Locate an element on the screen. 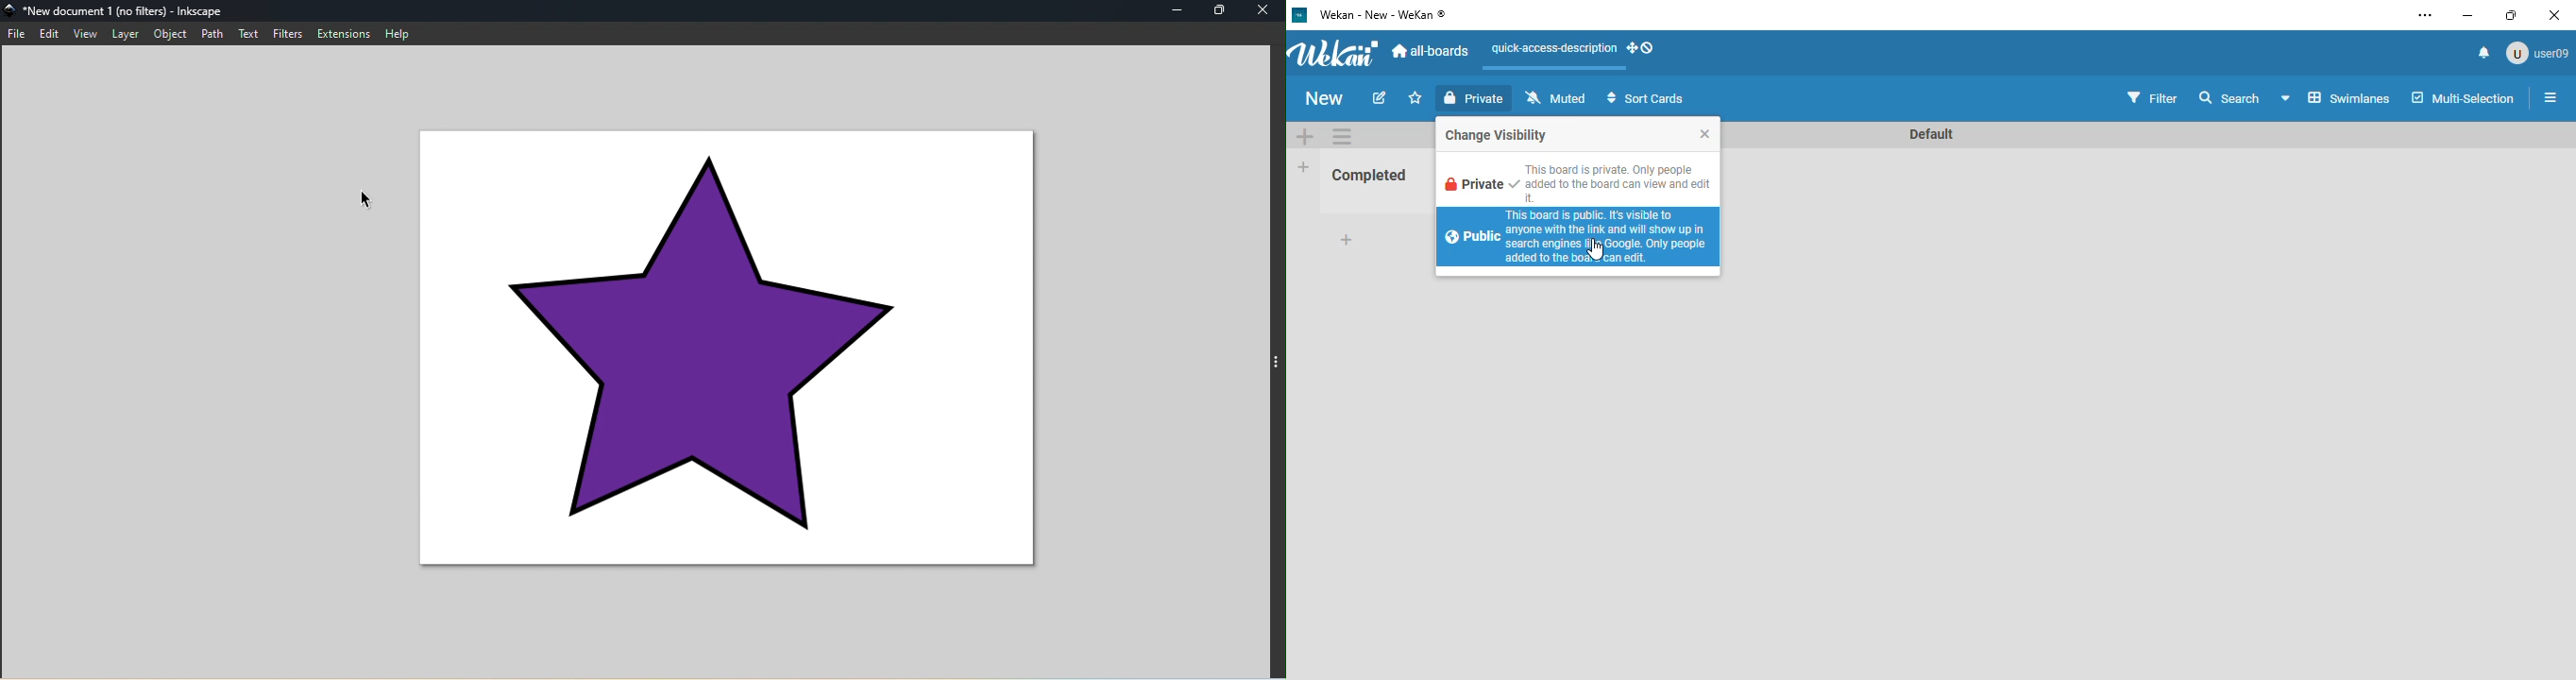  filter is located at coordinates (2151, 98).